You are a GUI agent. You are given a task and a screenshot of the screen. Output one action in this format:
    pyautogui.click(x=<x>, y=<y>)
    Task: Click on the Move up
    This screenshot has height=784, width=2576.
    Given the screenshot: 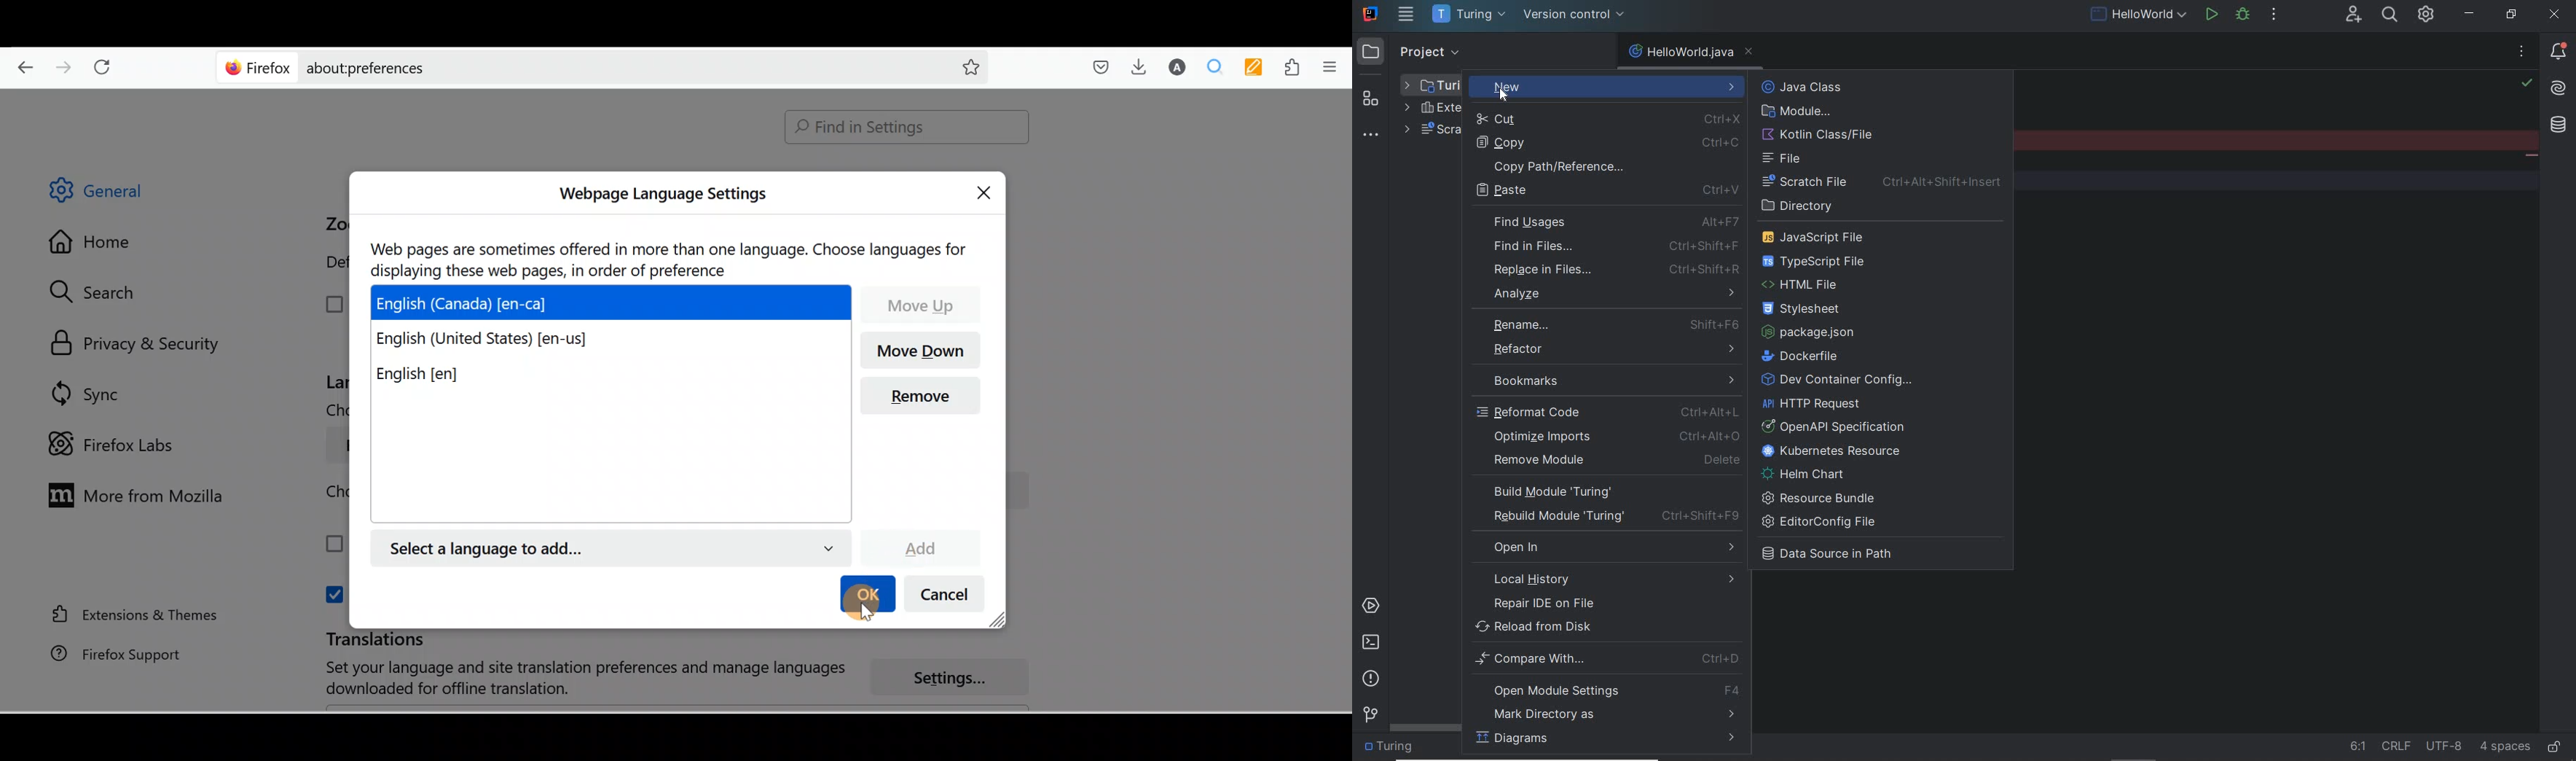 What is the action you would take?
    pyautogui.click(x=922, y=304)
    